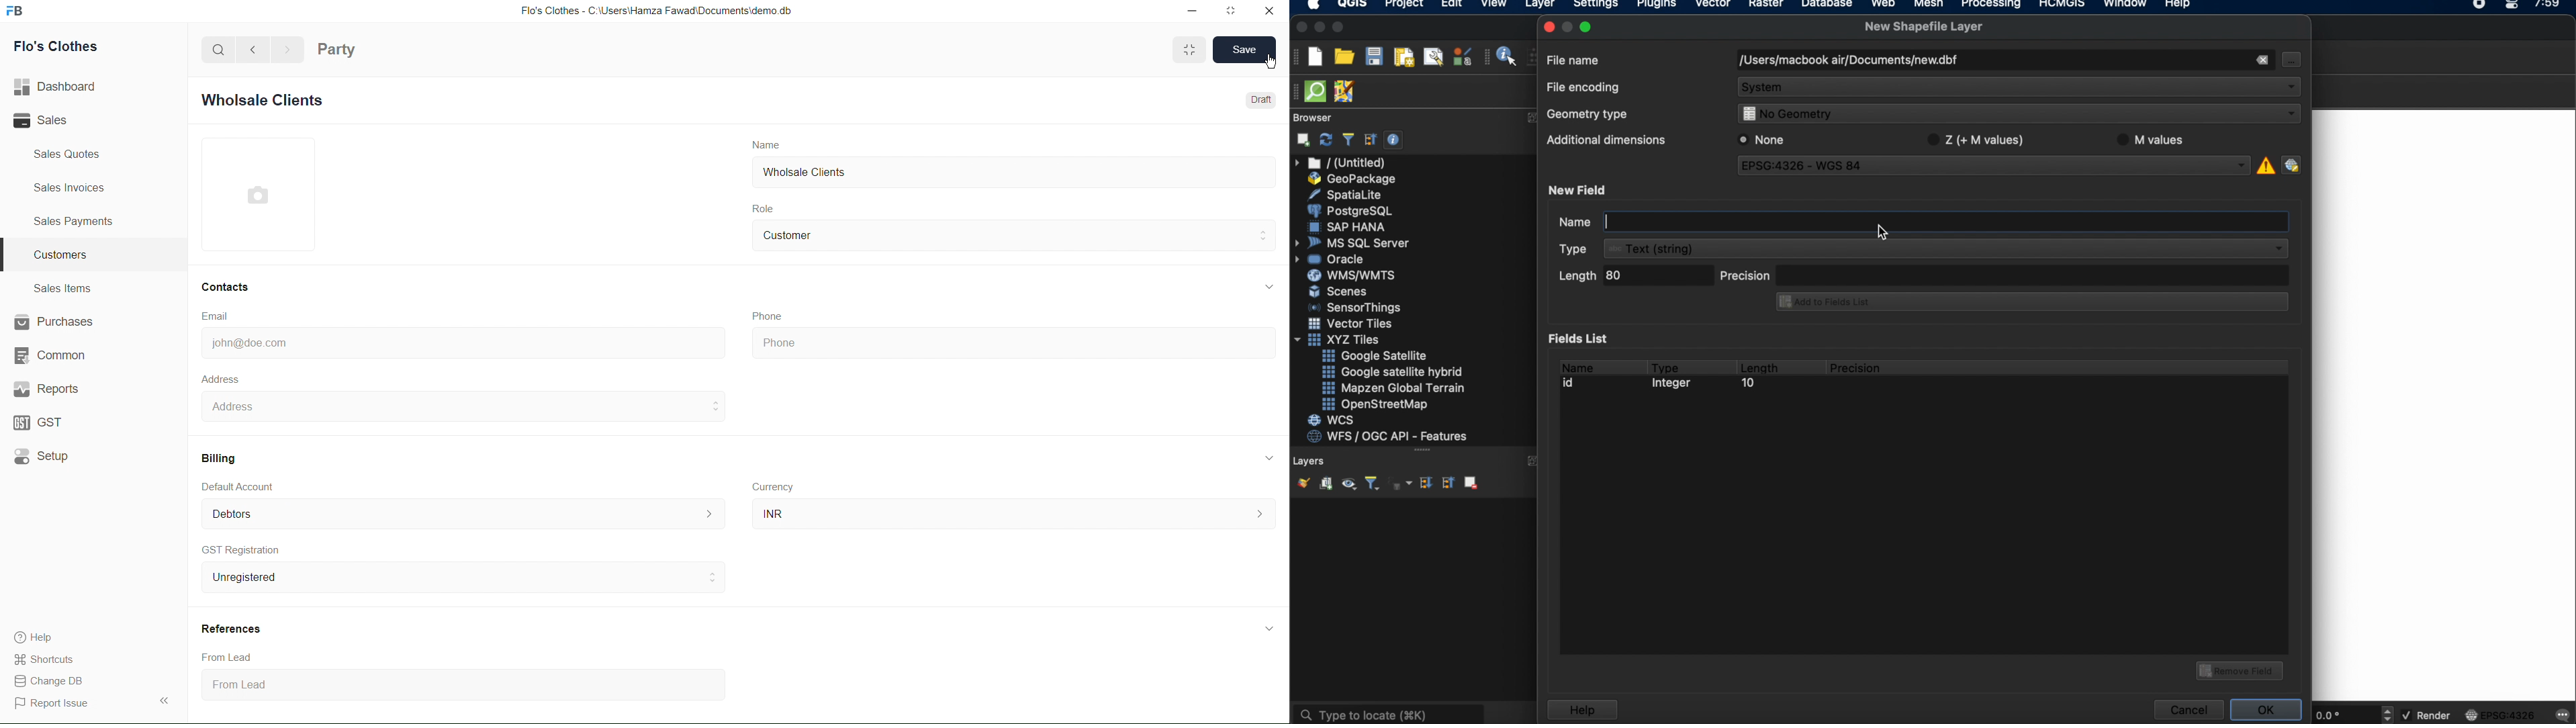 The image size is (2576, 728). Describe the element at coordinates (1262, 99) in the screenshot. I see `Draft` at that location.